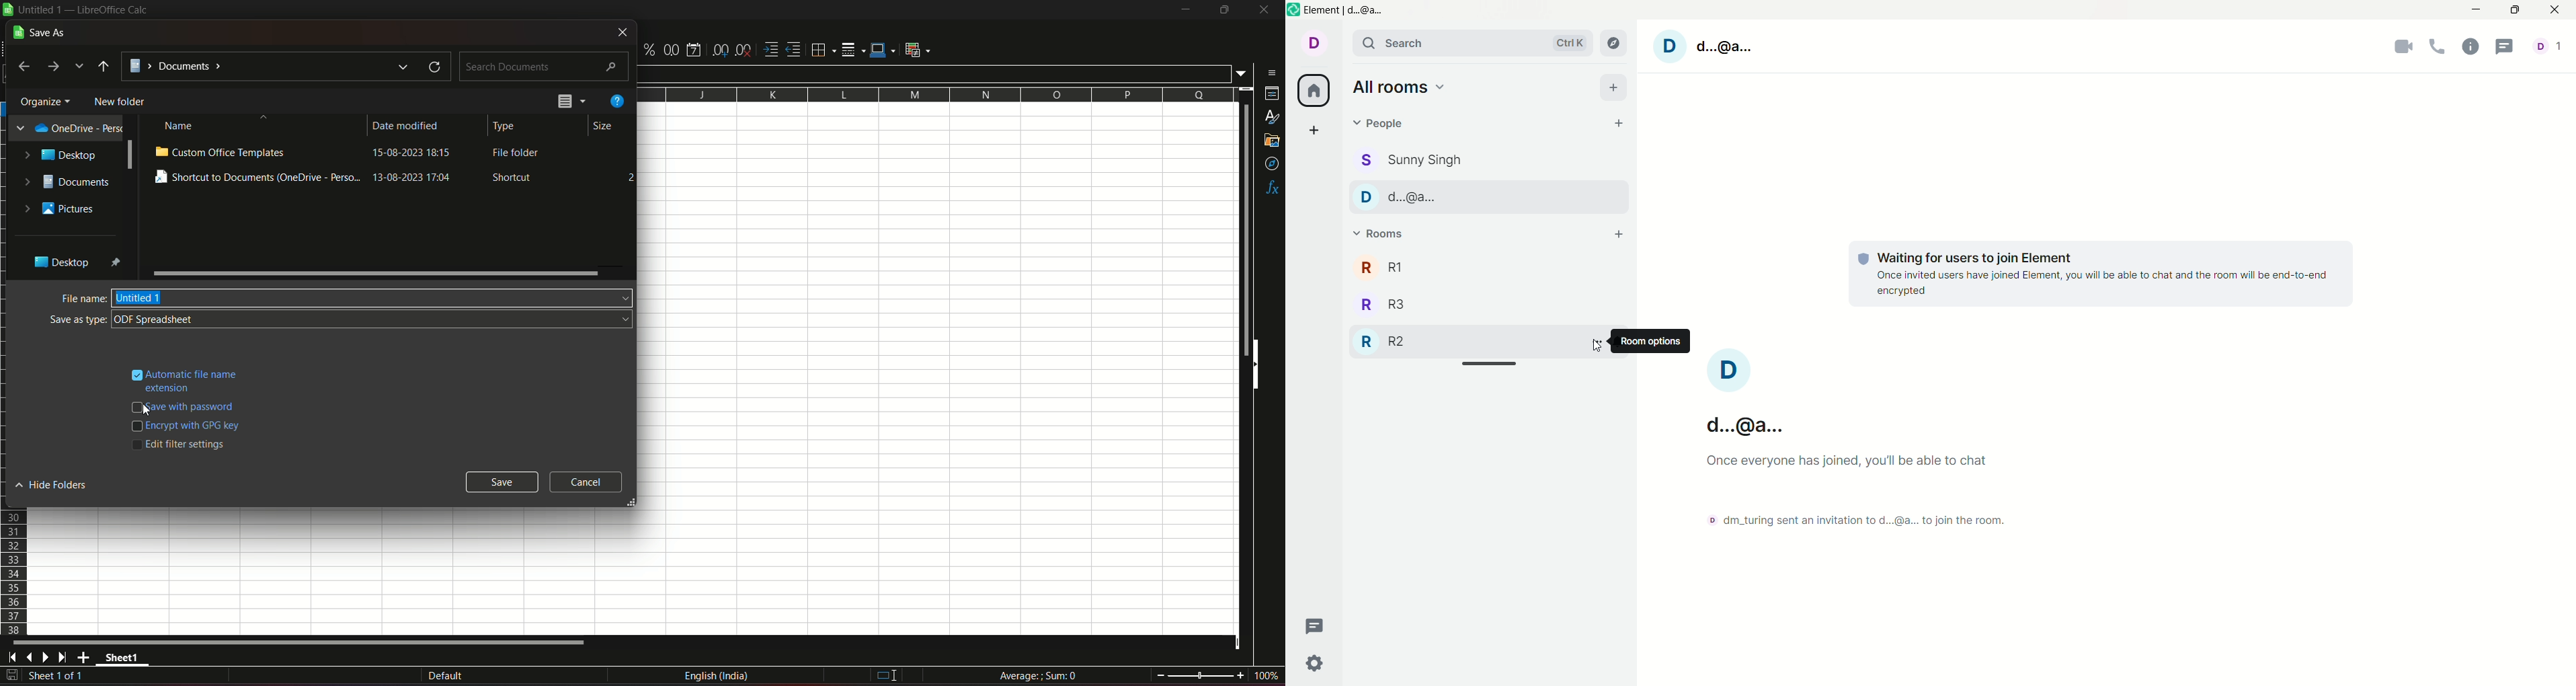 This screenshot has width=2576, height=700. I want to click on size, so click(602, 128).